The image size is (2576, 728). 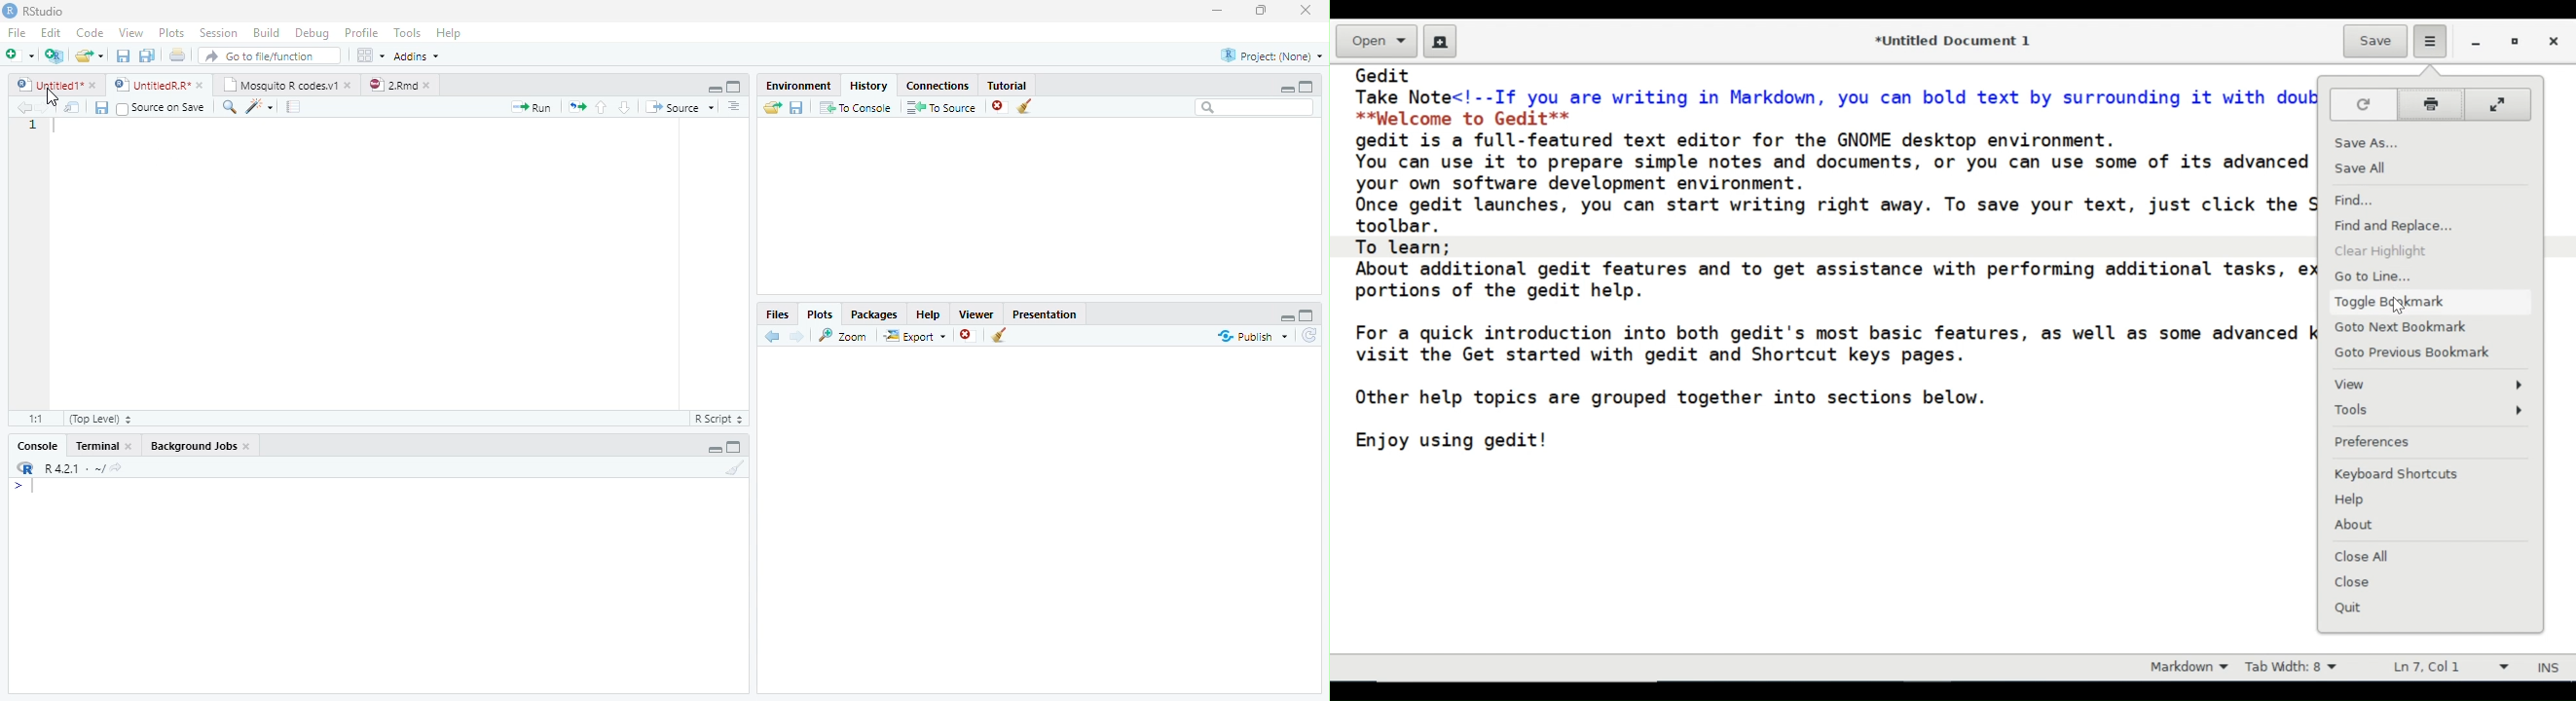 I want to click on Help, so click(x=929, y=314).